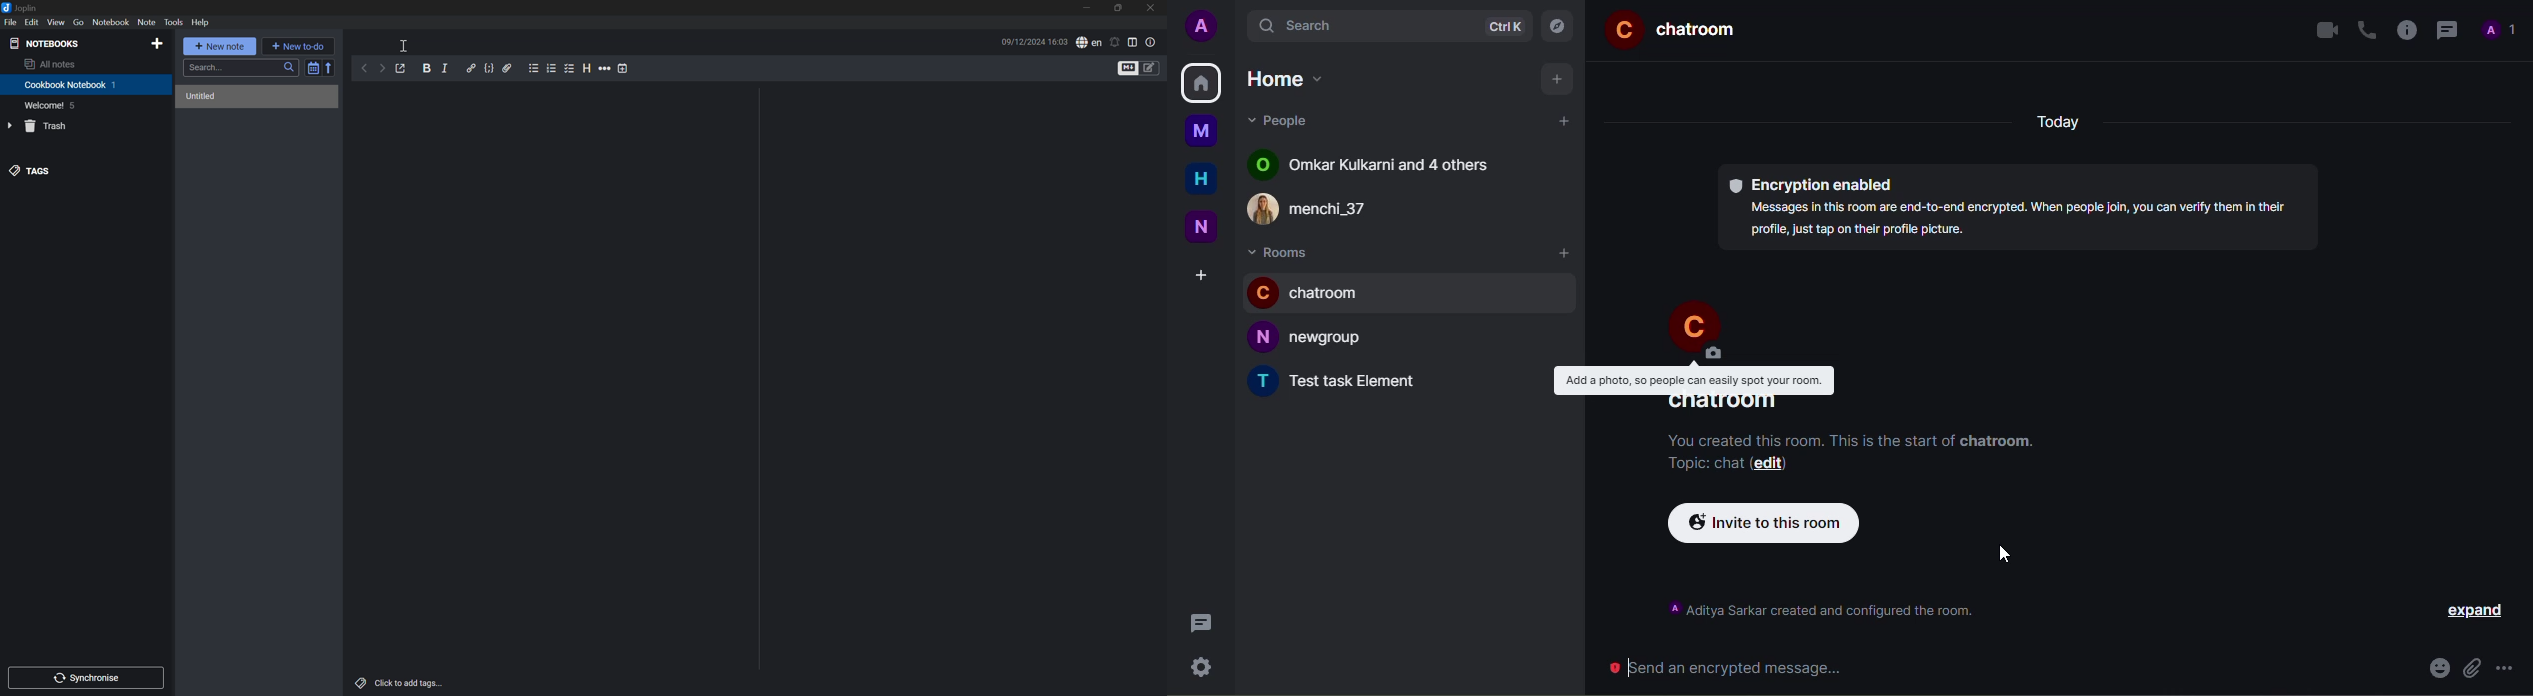  Describe the element at coordinates (1697, 378) in the screenshot. I see `add a photo so people can easily spot your room` at that location.